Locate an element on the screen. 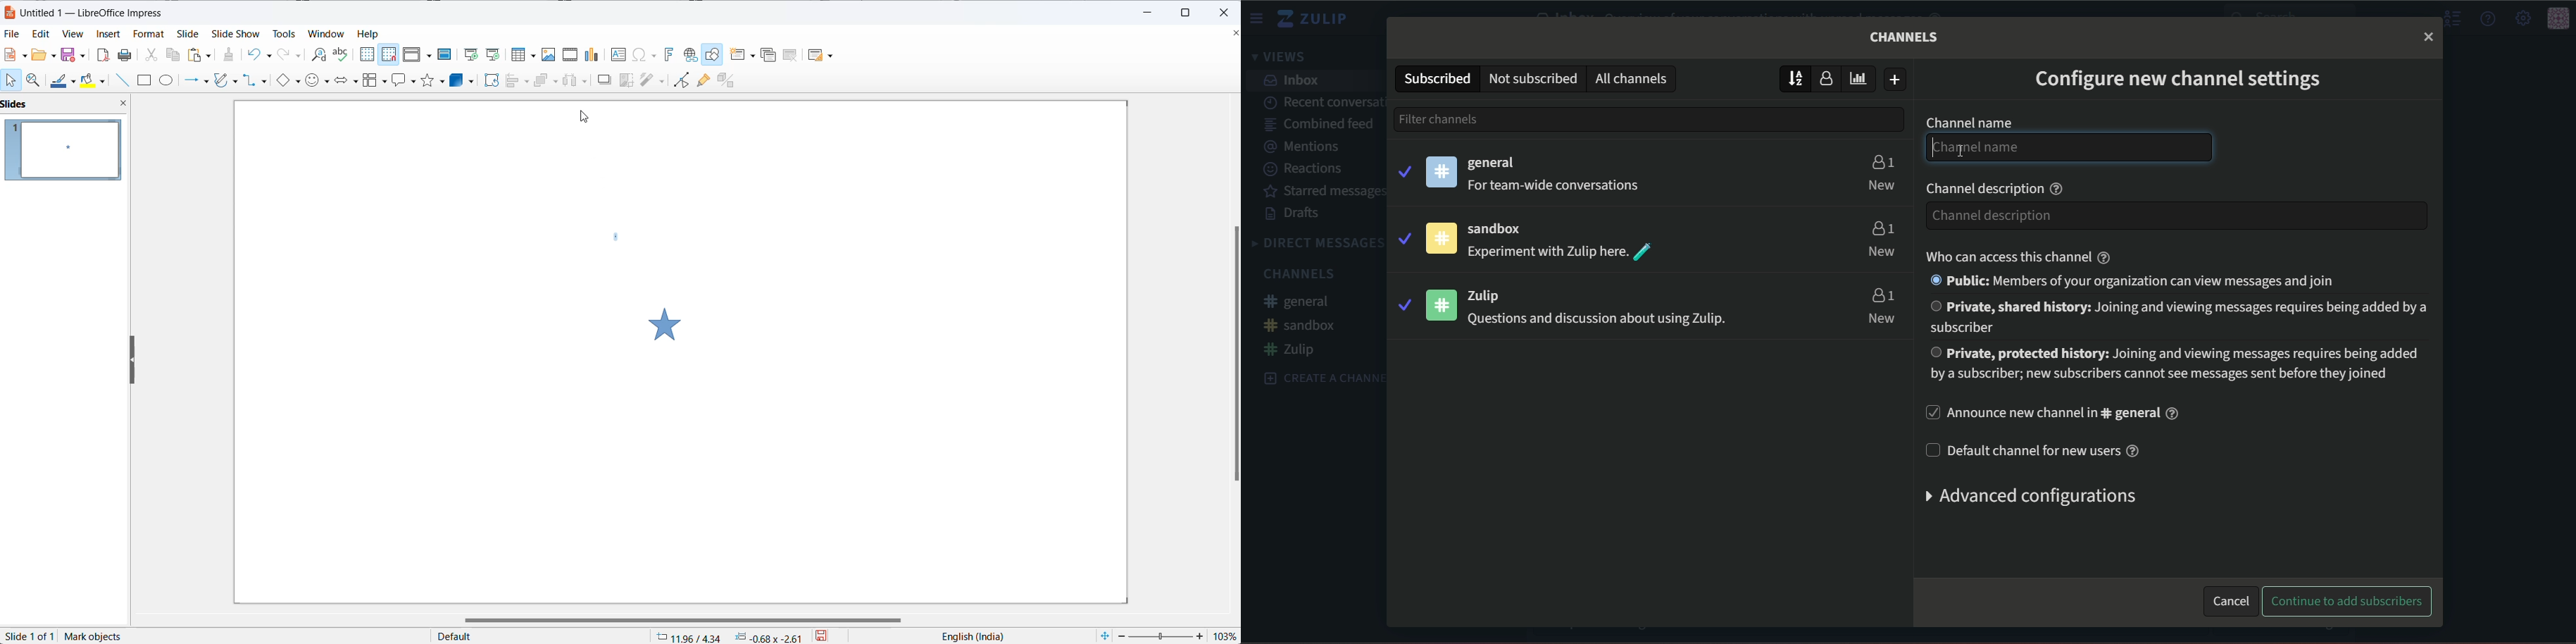 This screenshot has width=2576, height=644. #general is located at coordinates (1303, 303).